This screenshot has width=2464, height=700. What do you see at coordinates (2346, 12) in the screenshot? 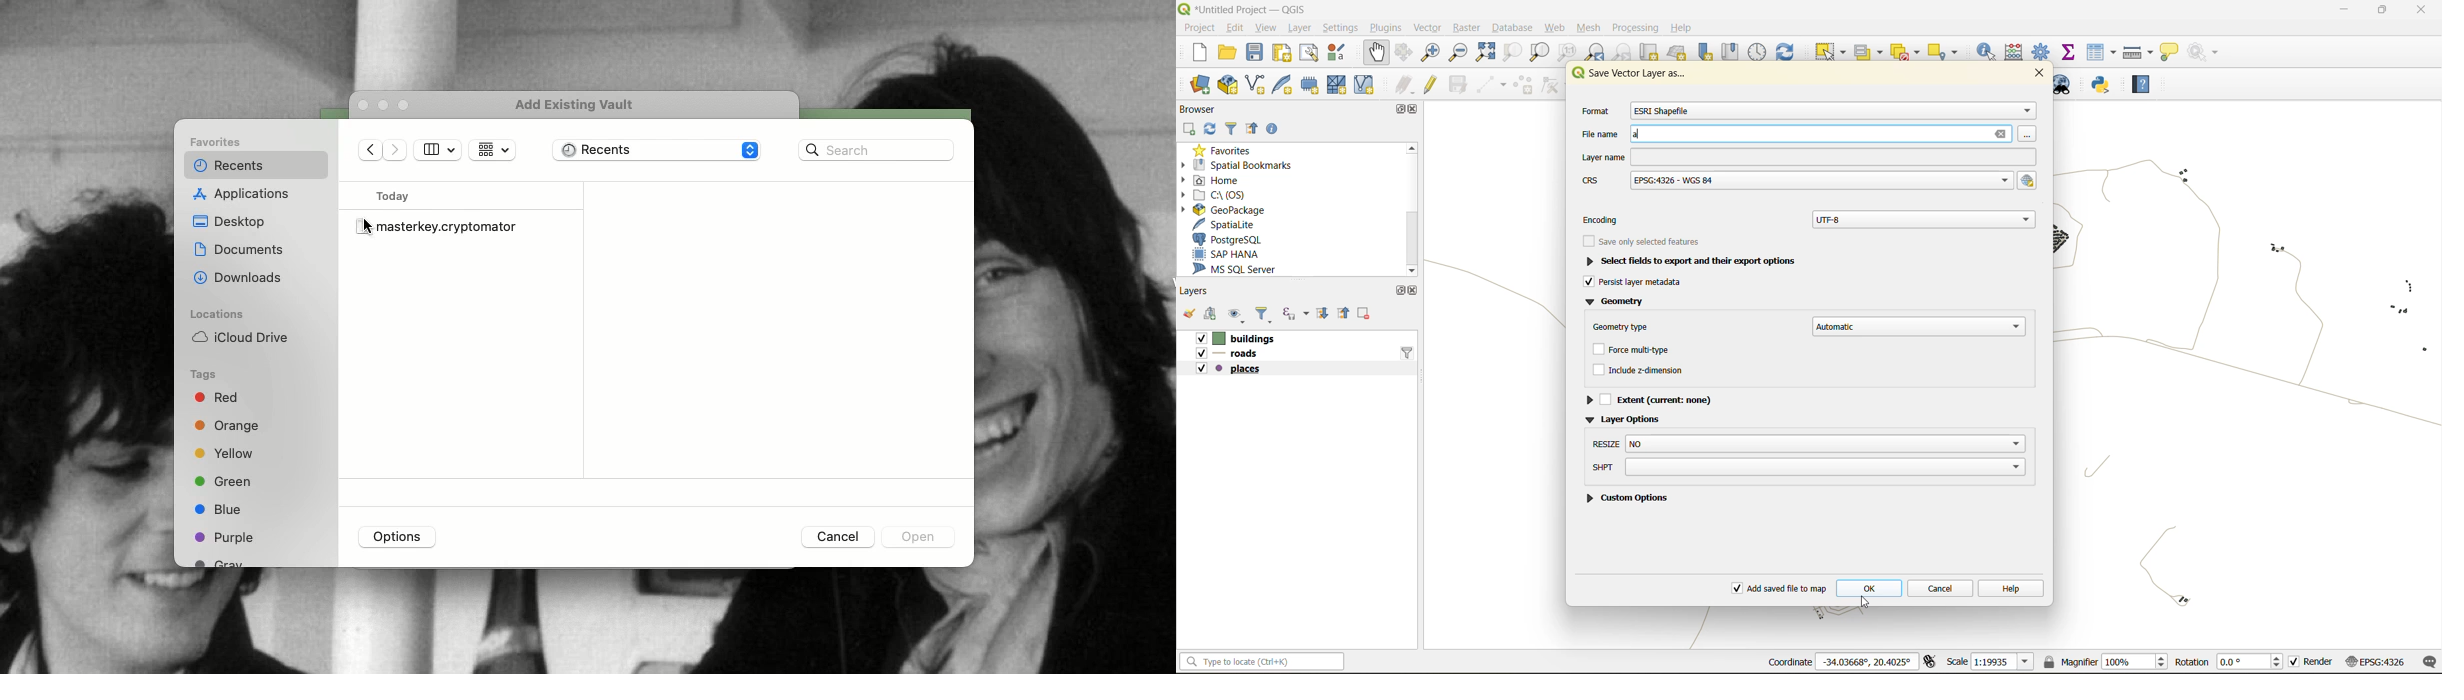
I see `minimize` at bounding box center [2346, 12].